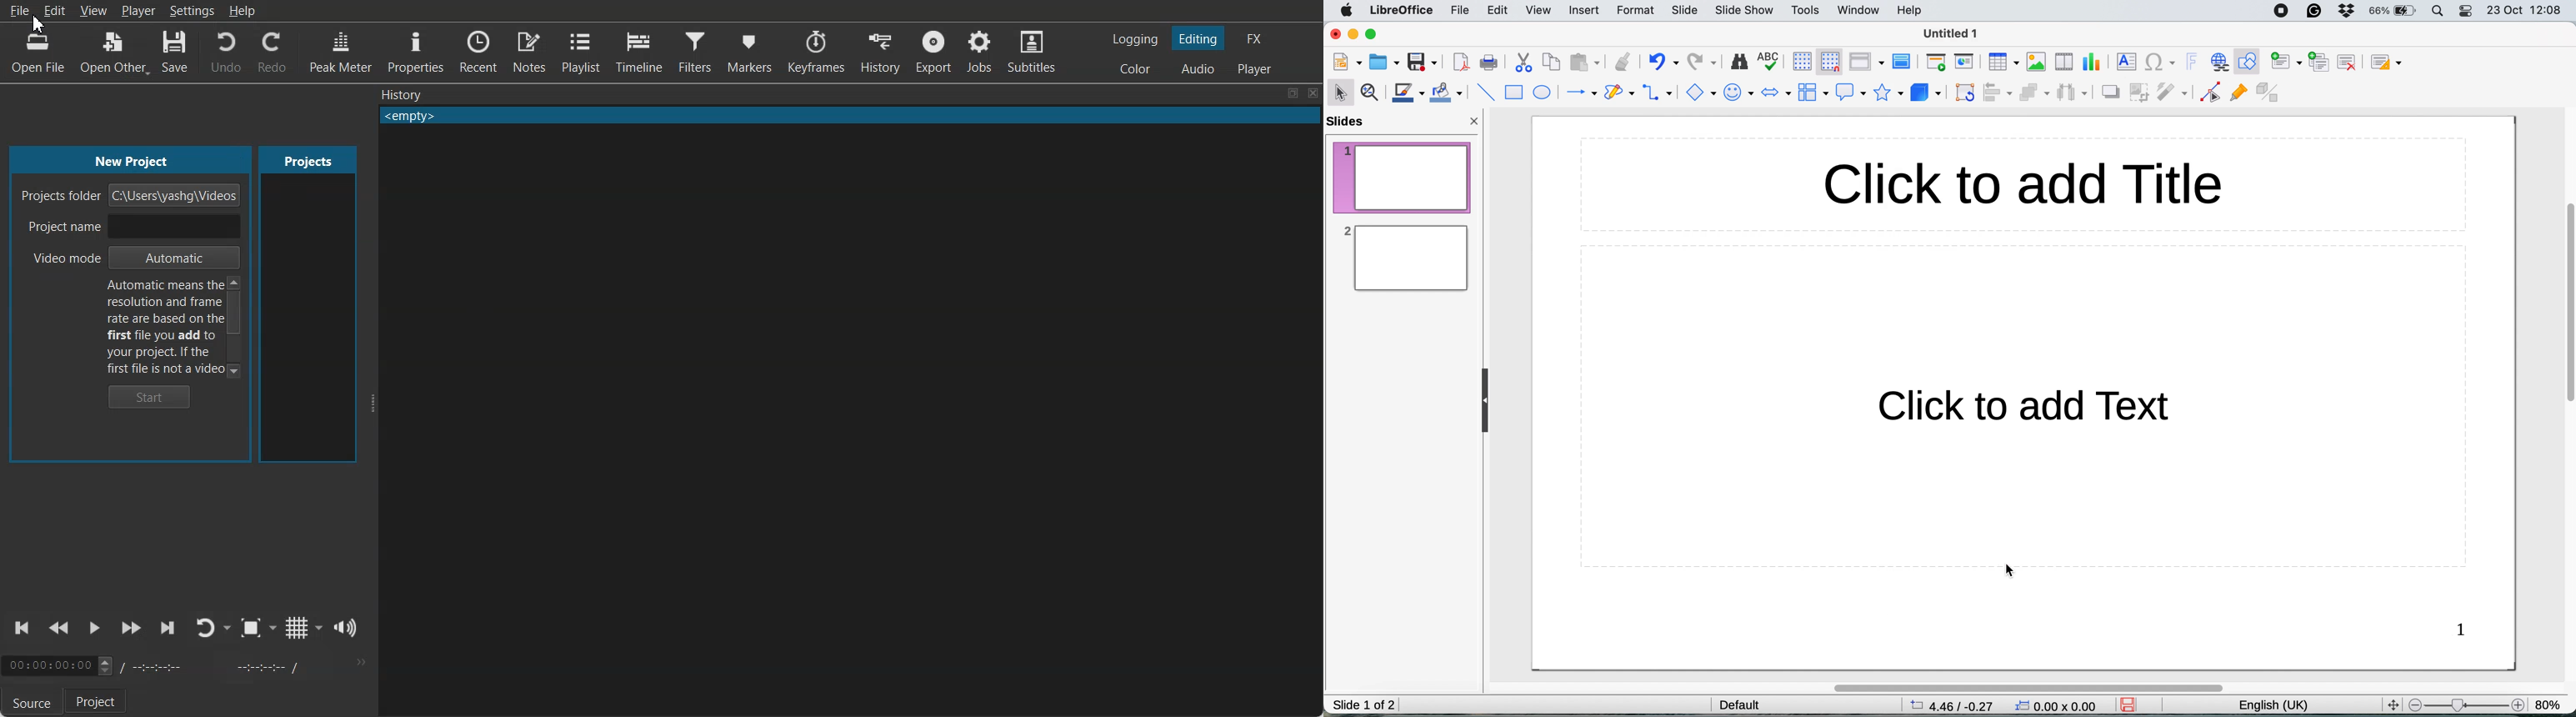 The height and width of the screenshot is (728, 2576). Describe the element at coordinates (98, 702) in the screenshot. I see `Project` at that location.